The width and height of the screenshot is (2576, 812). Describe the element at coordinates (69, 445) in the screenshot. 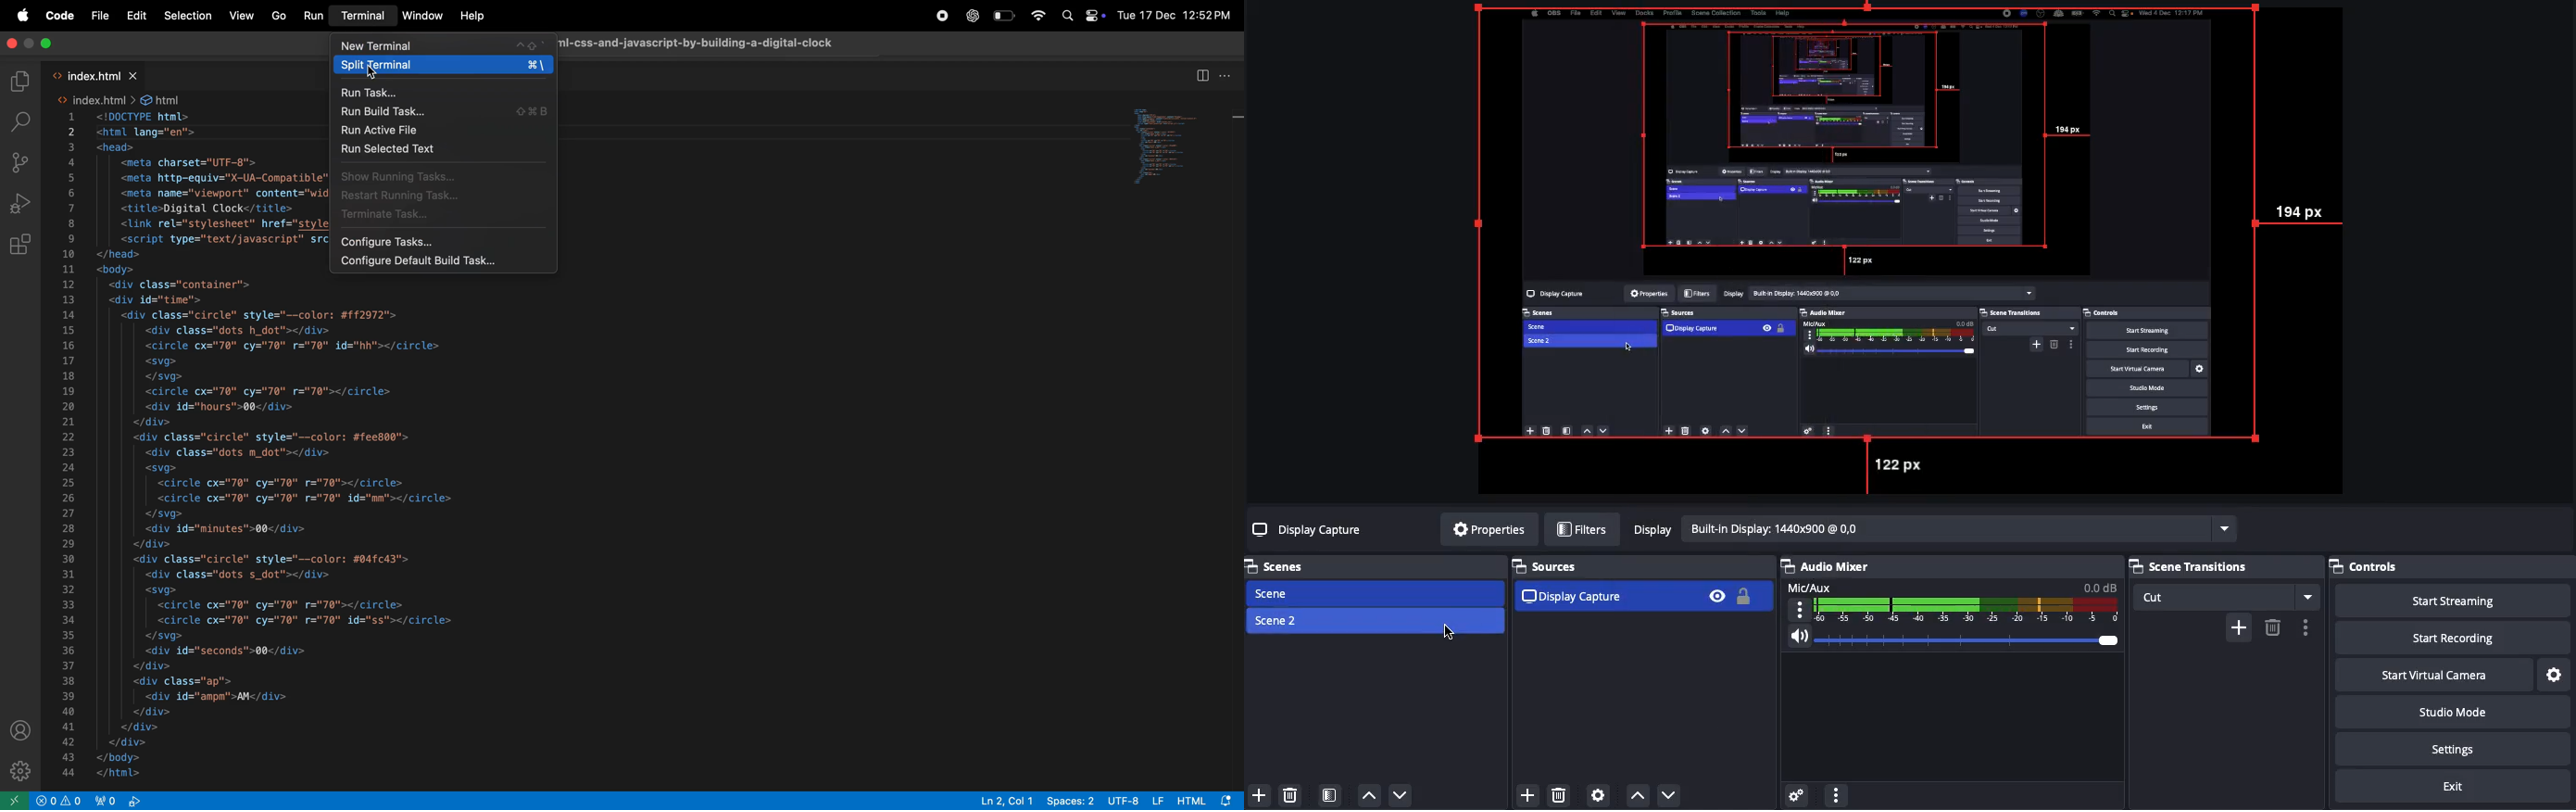

I see `line number` at that location.